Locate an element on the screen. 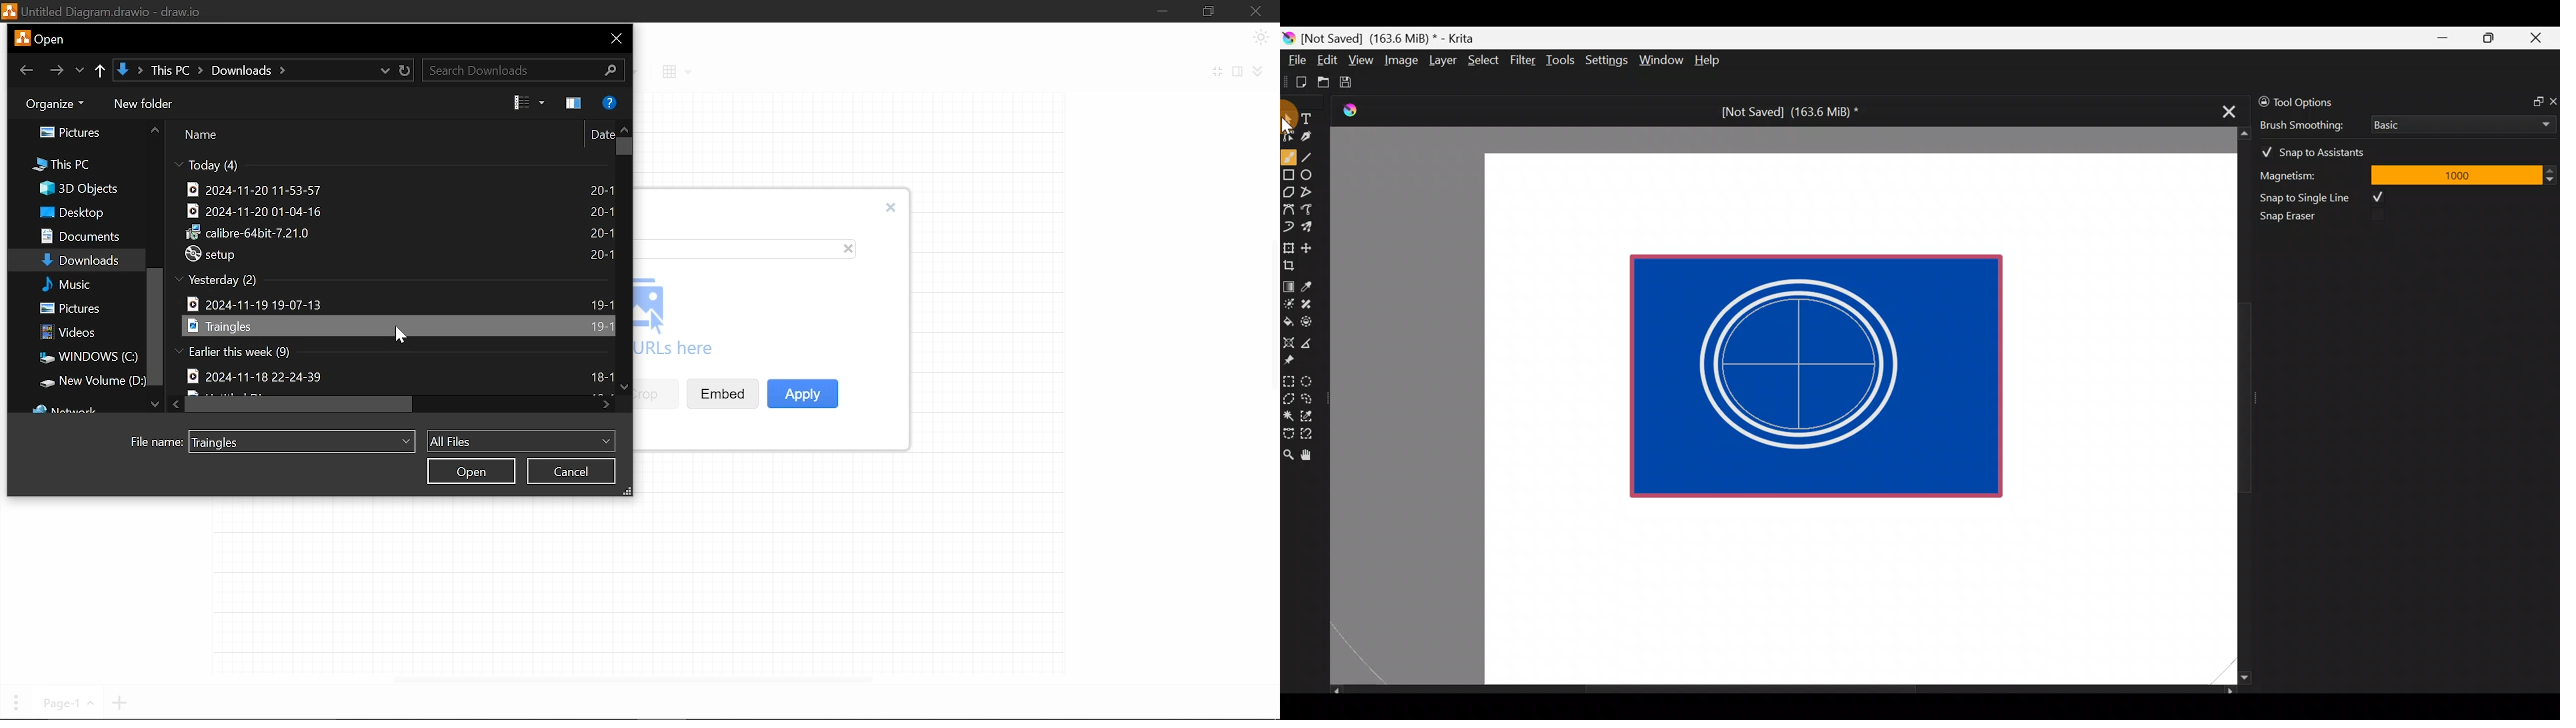  Assistant tool is located at coordinates (1288, 339).